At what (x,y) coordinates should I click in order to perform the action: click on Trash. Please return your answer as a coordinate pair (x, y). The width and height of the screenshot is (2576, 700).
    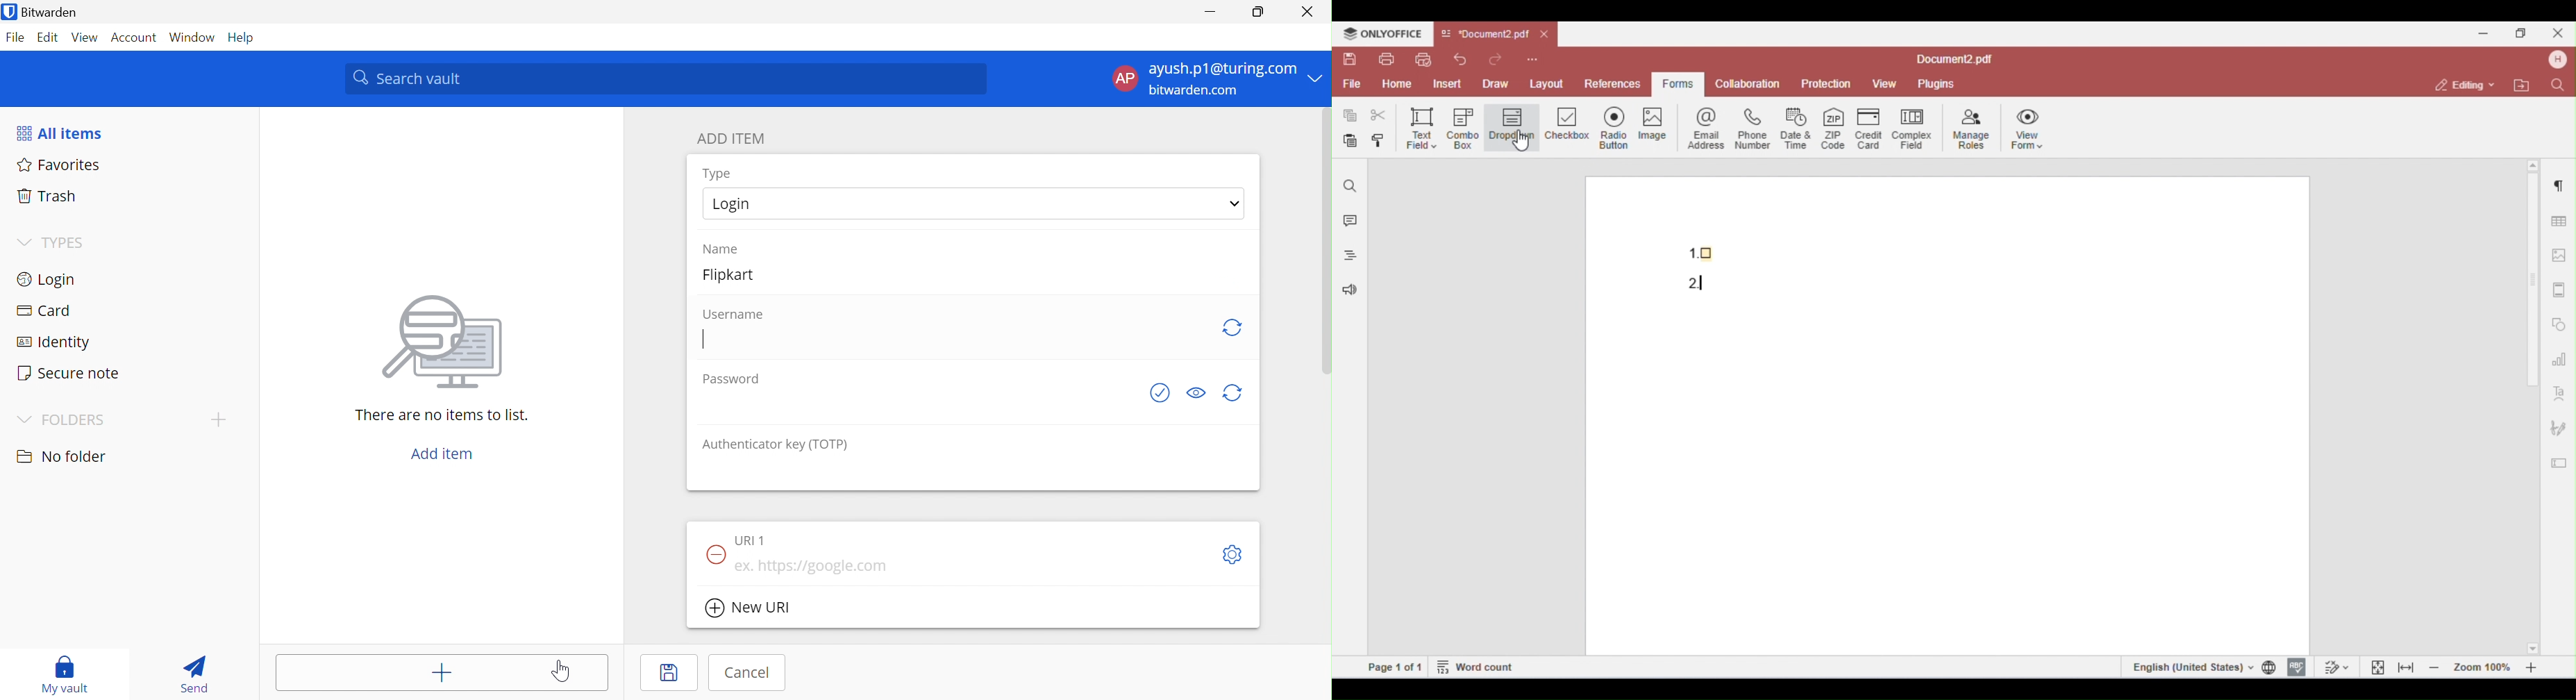
    Looking at the image, I should click on (44, 197).